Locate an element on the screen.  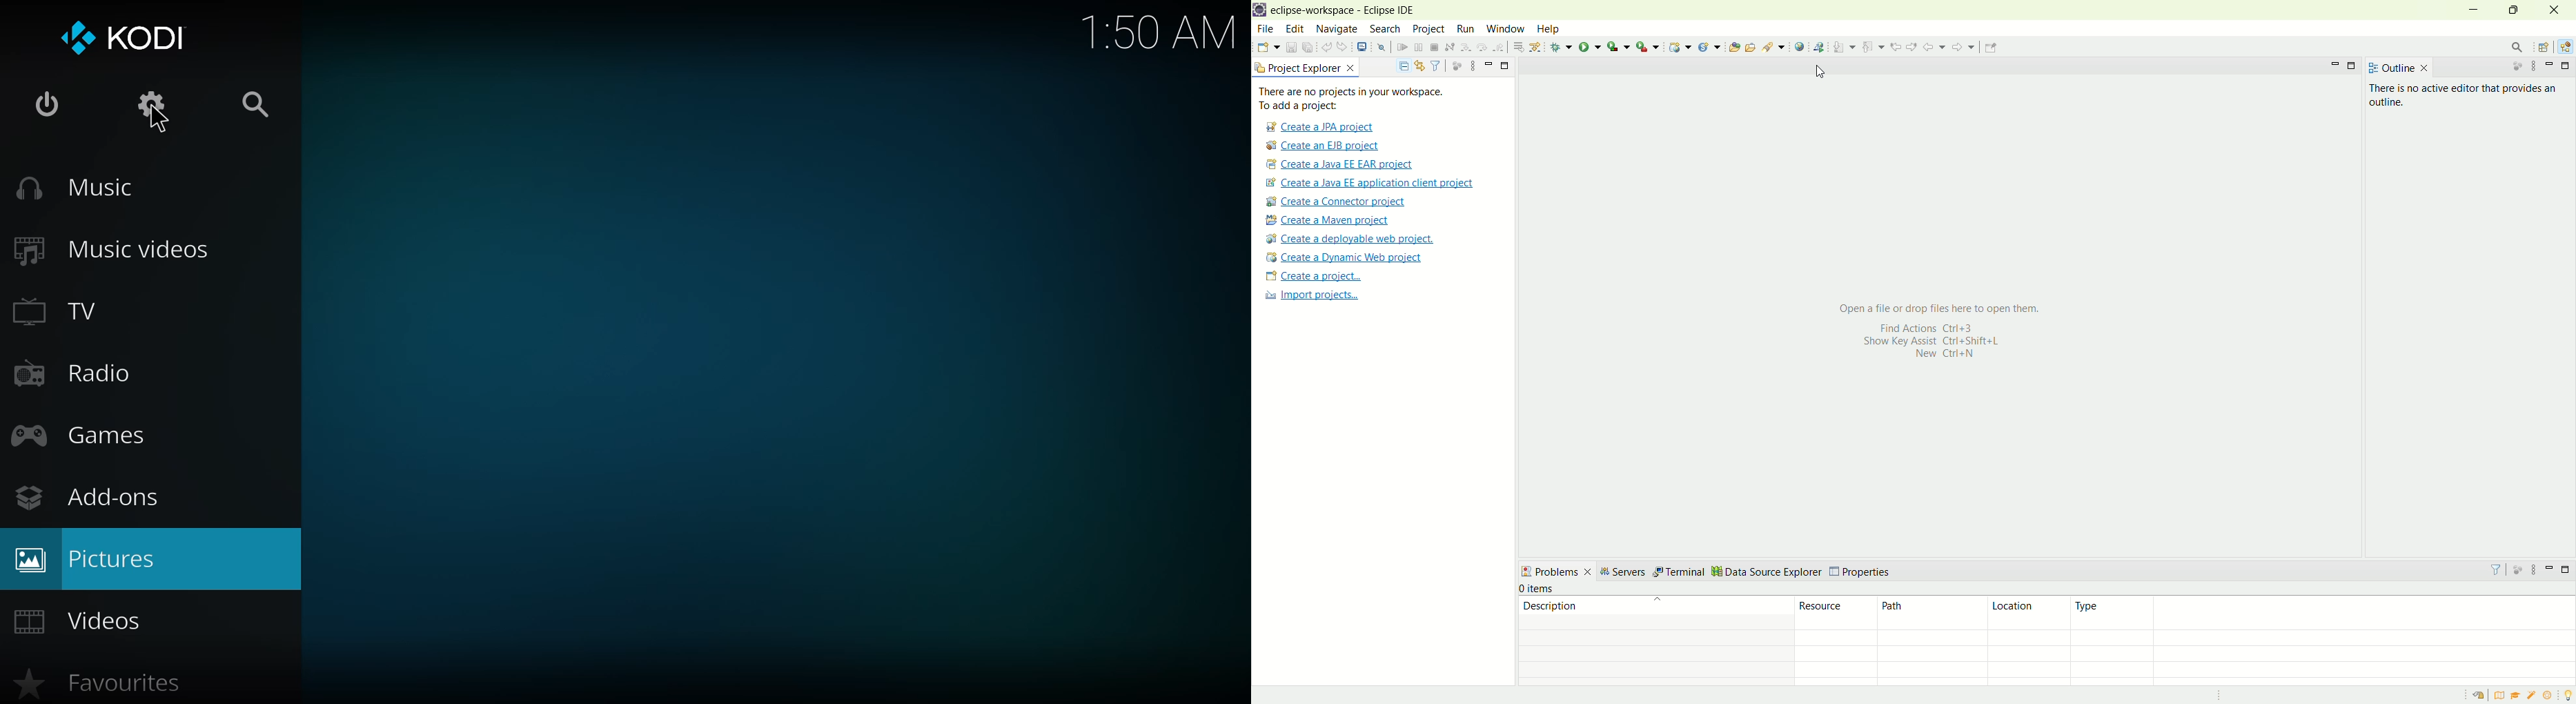
forward is located at coordinates (1962, 50).